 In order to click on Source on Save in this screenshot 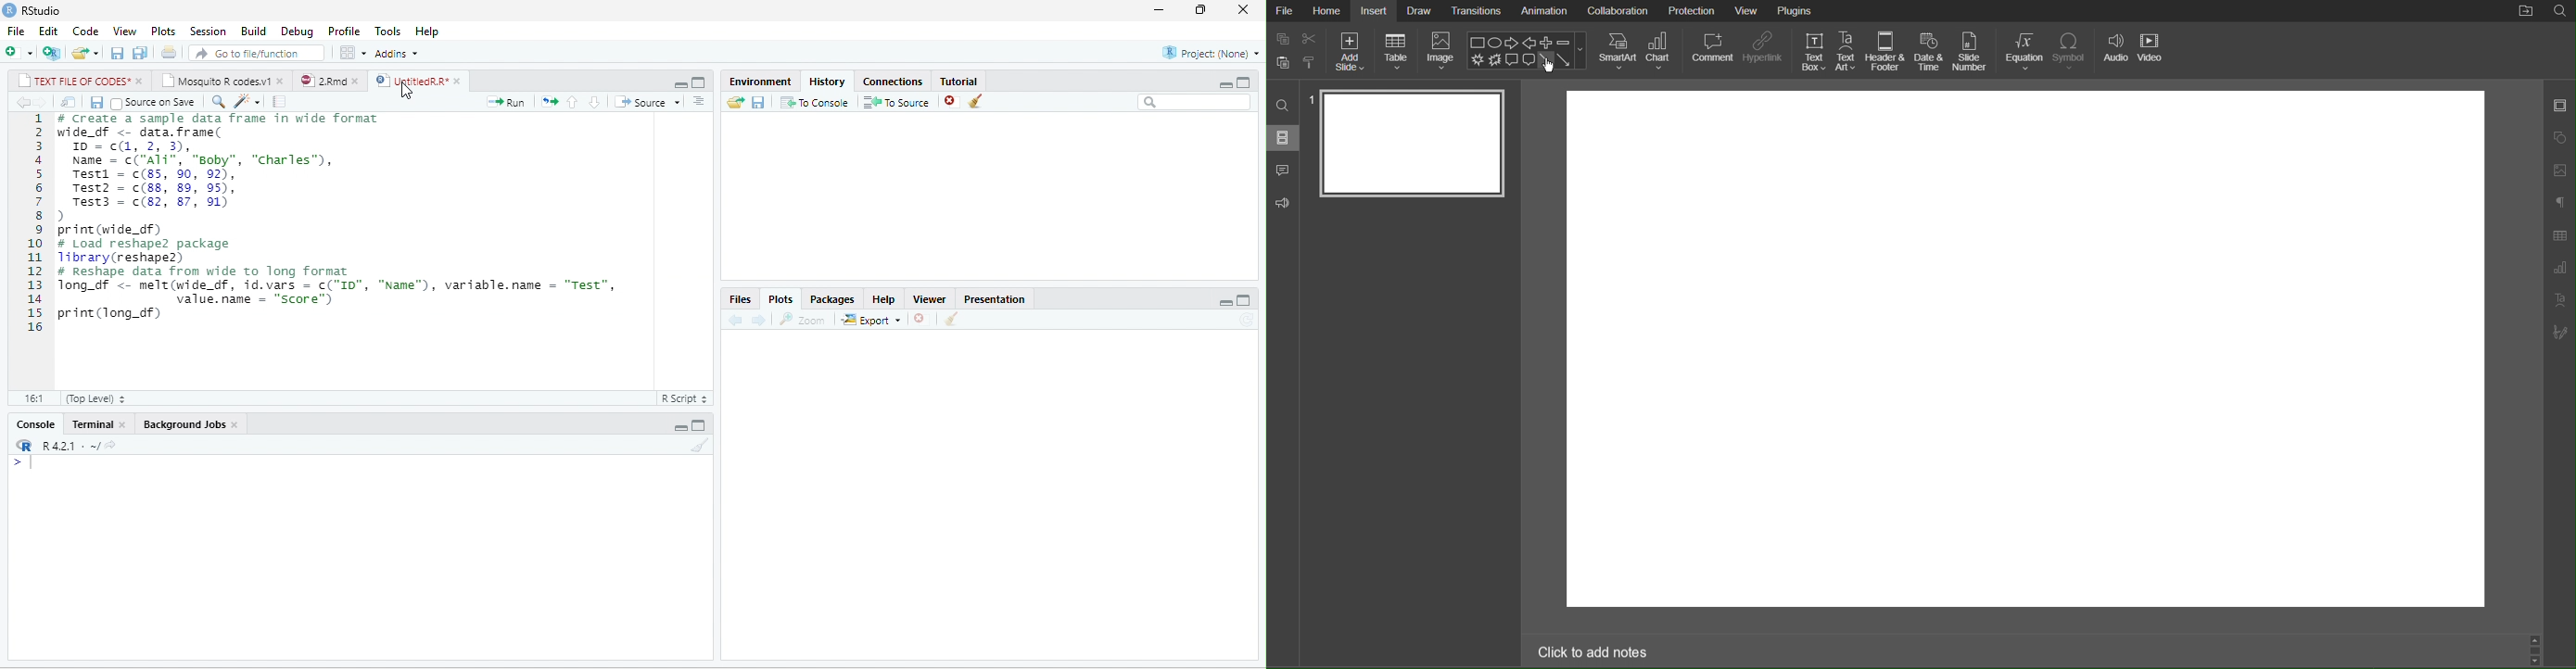, I will do `click(153, 103)`.